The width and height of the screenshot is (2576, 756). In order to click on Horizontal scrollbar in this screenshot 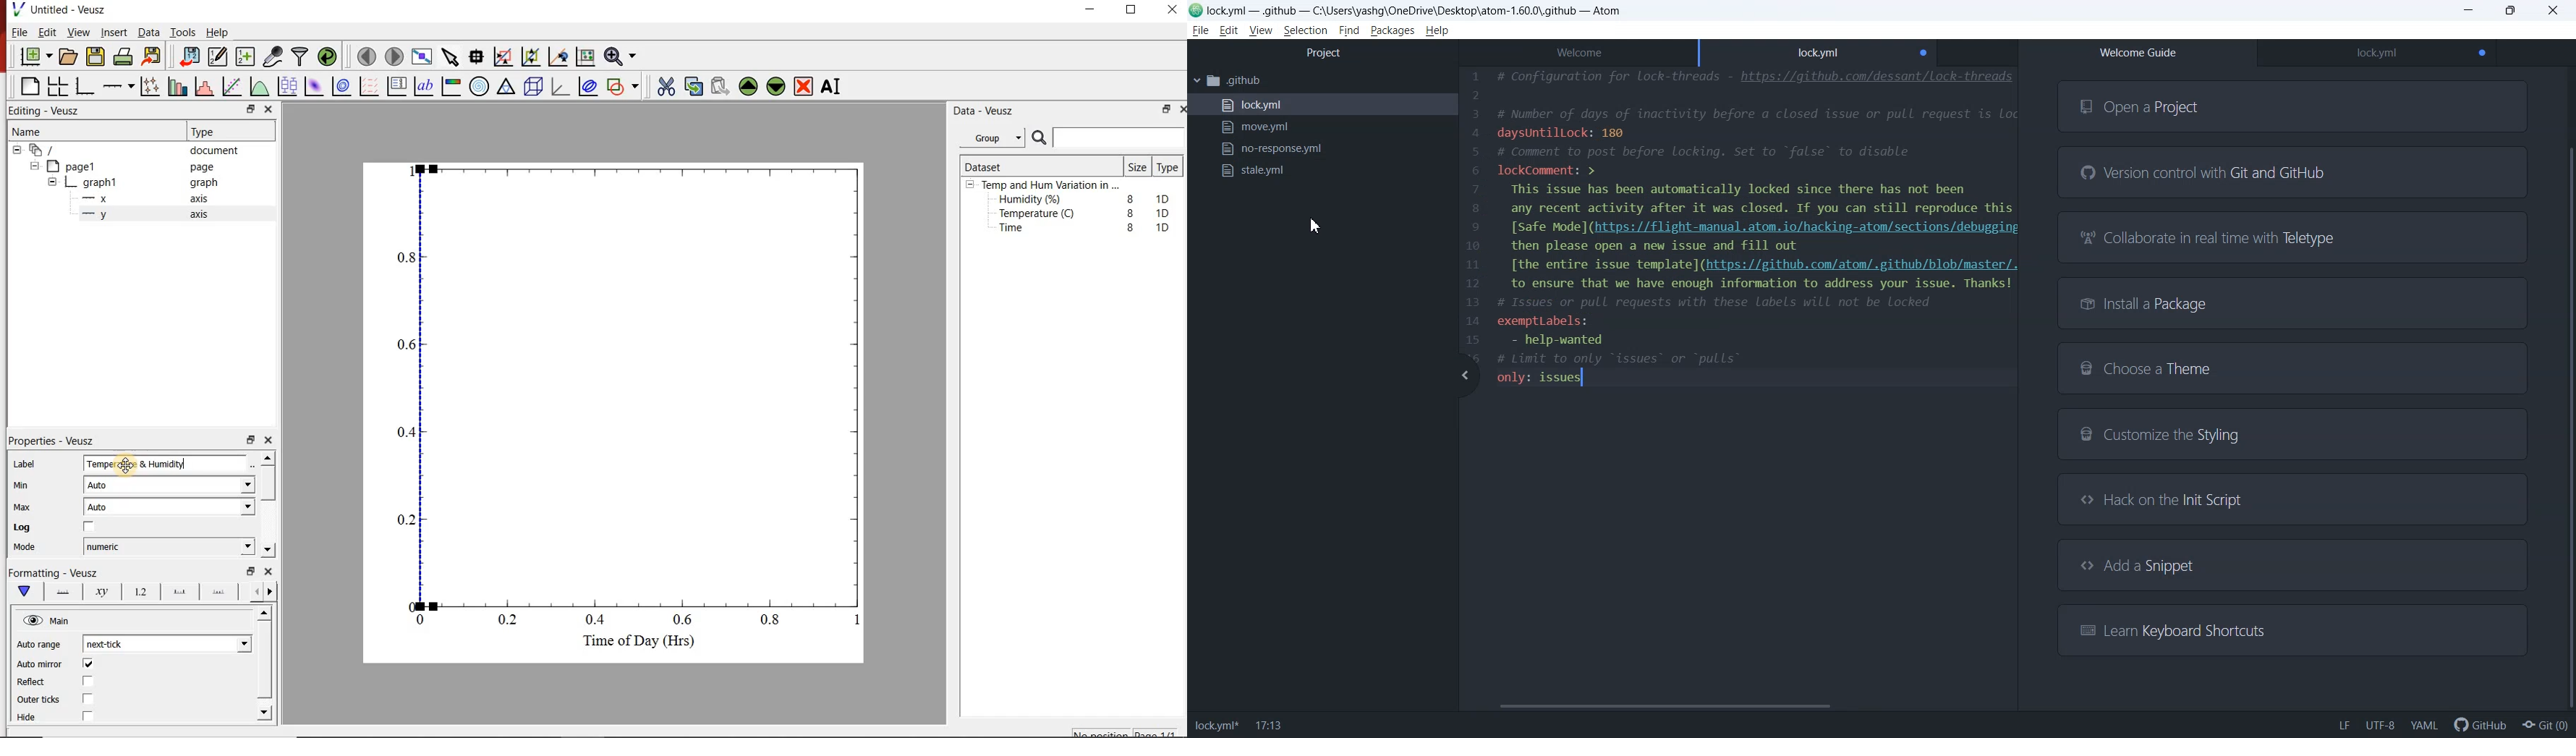, I will do `click(1735, 706)`.